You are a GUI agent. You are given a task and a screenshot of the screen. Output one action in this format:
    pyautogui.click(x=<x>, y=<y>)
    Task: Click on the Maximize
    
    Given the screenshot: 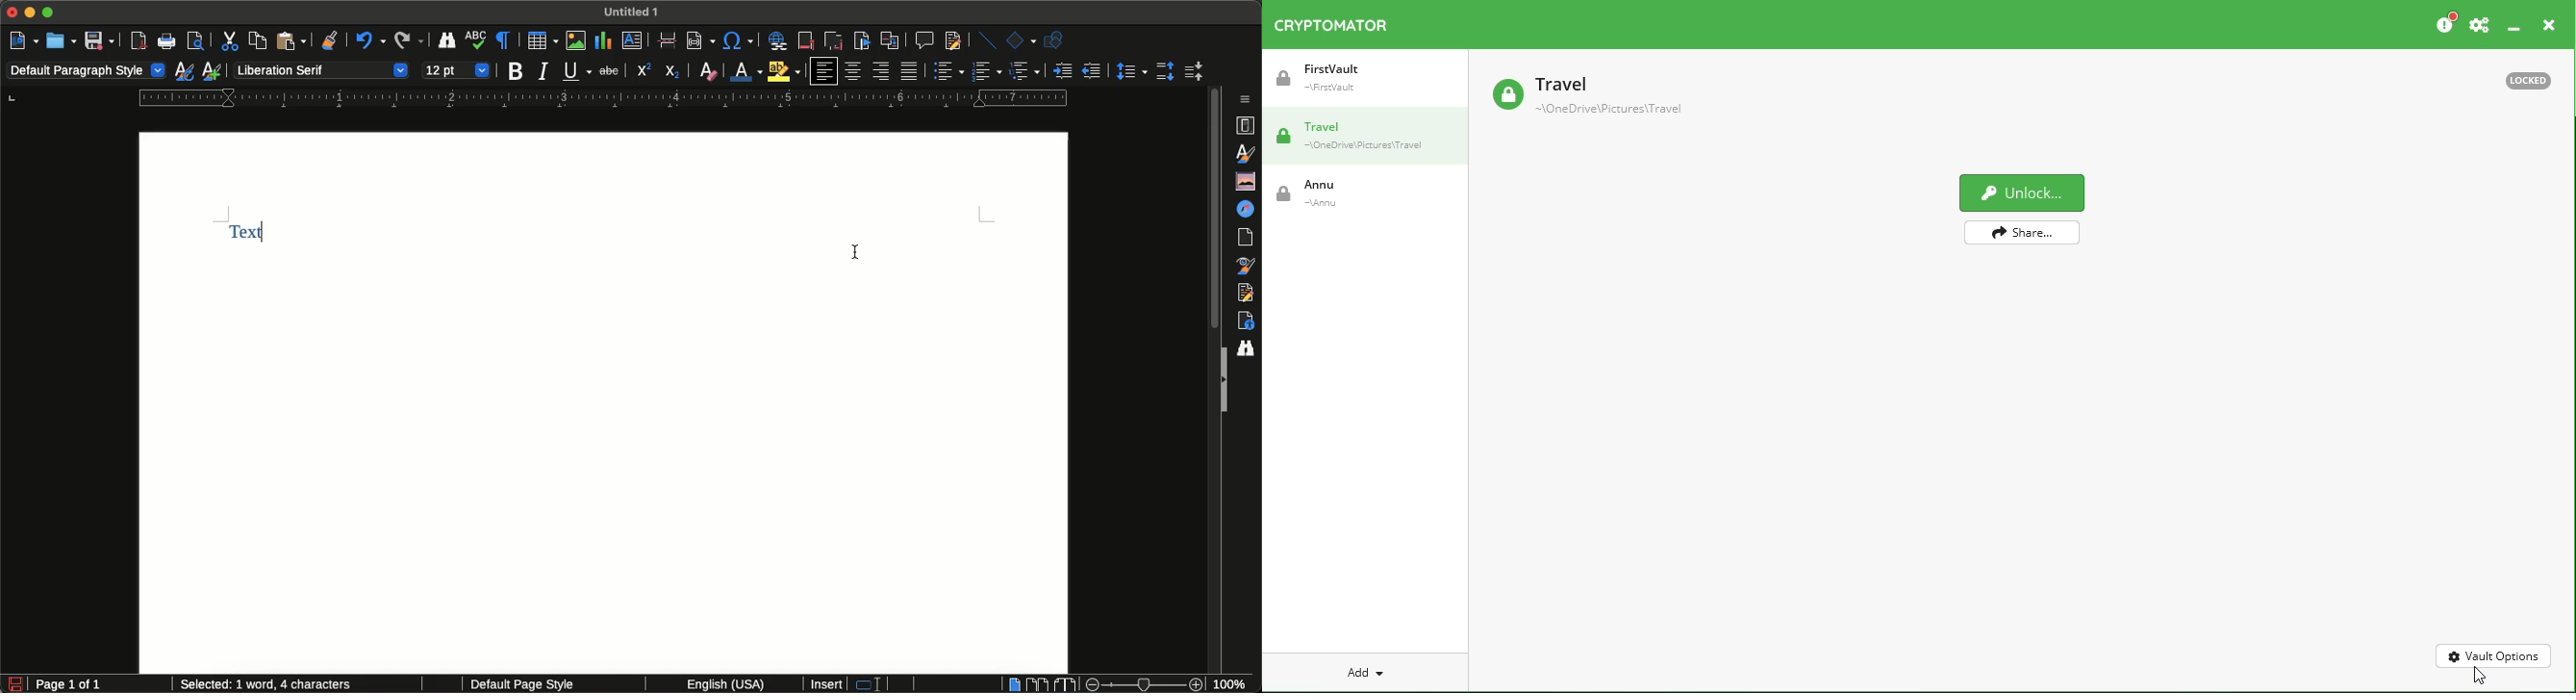 What is the action you would take?
    pyautogui.click(x=50, y=12)
    